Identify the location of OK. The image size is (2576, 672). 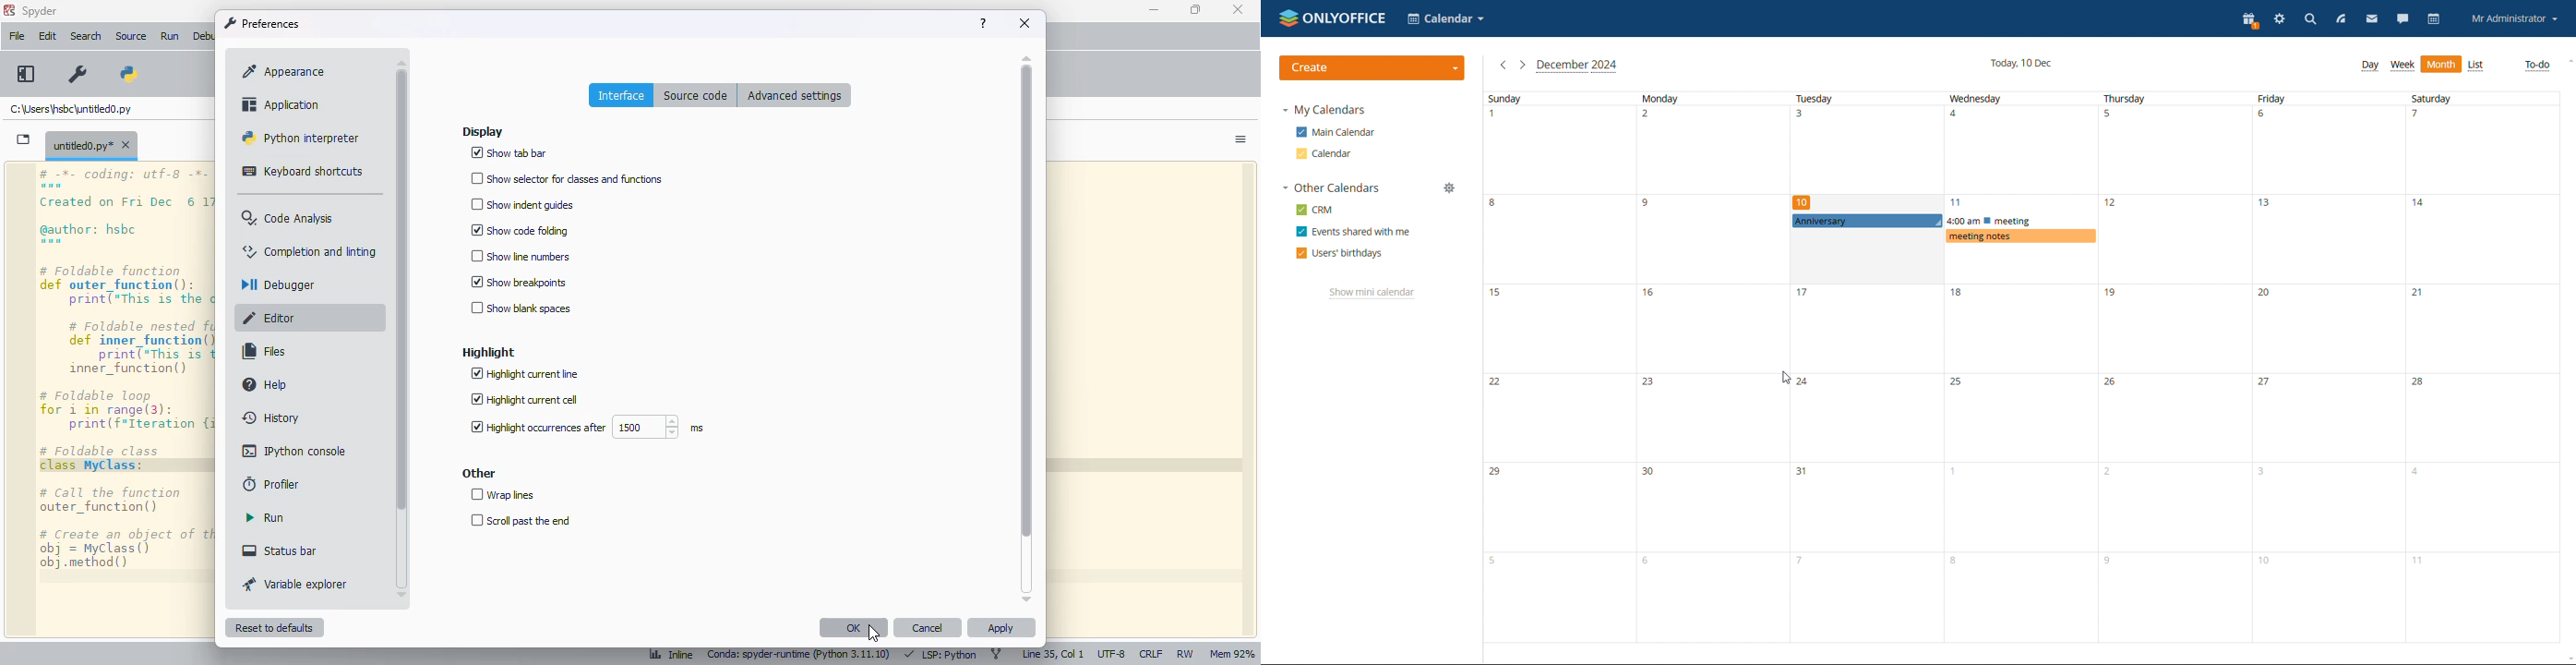
(854, 627).